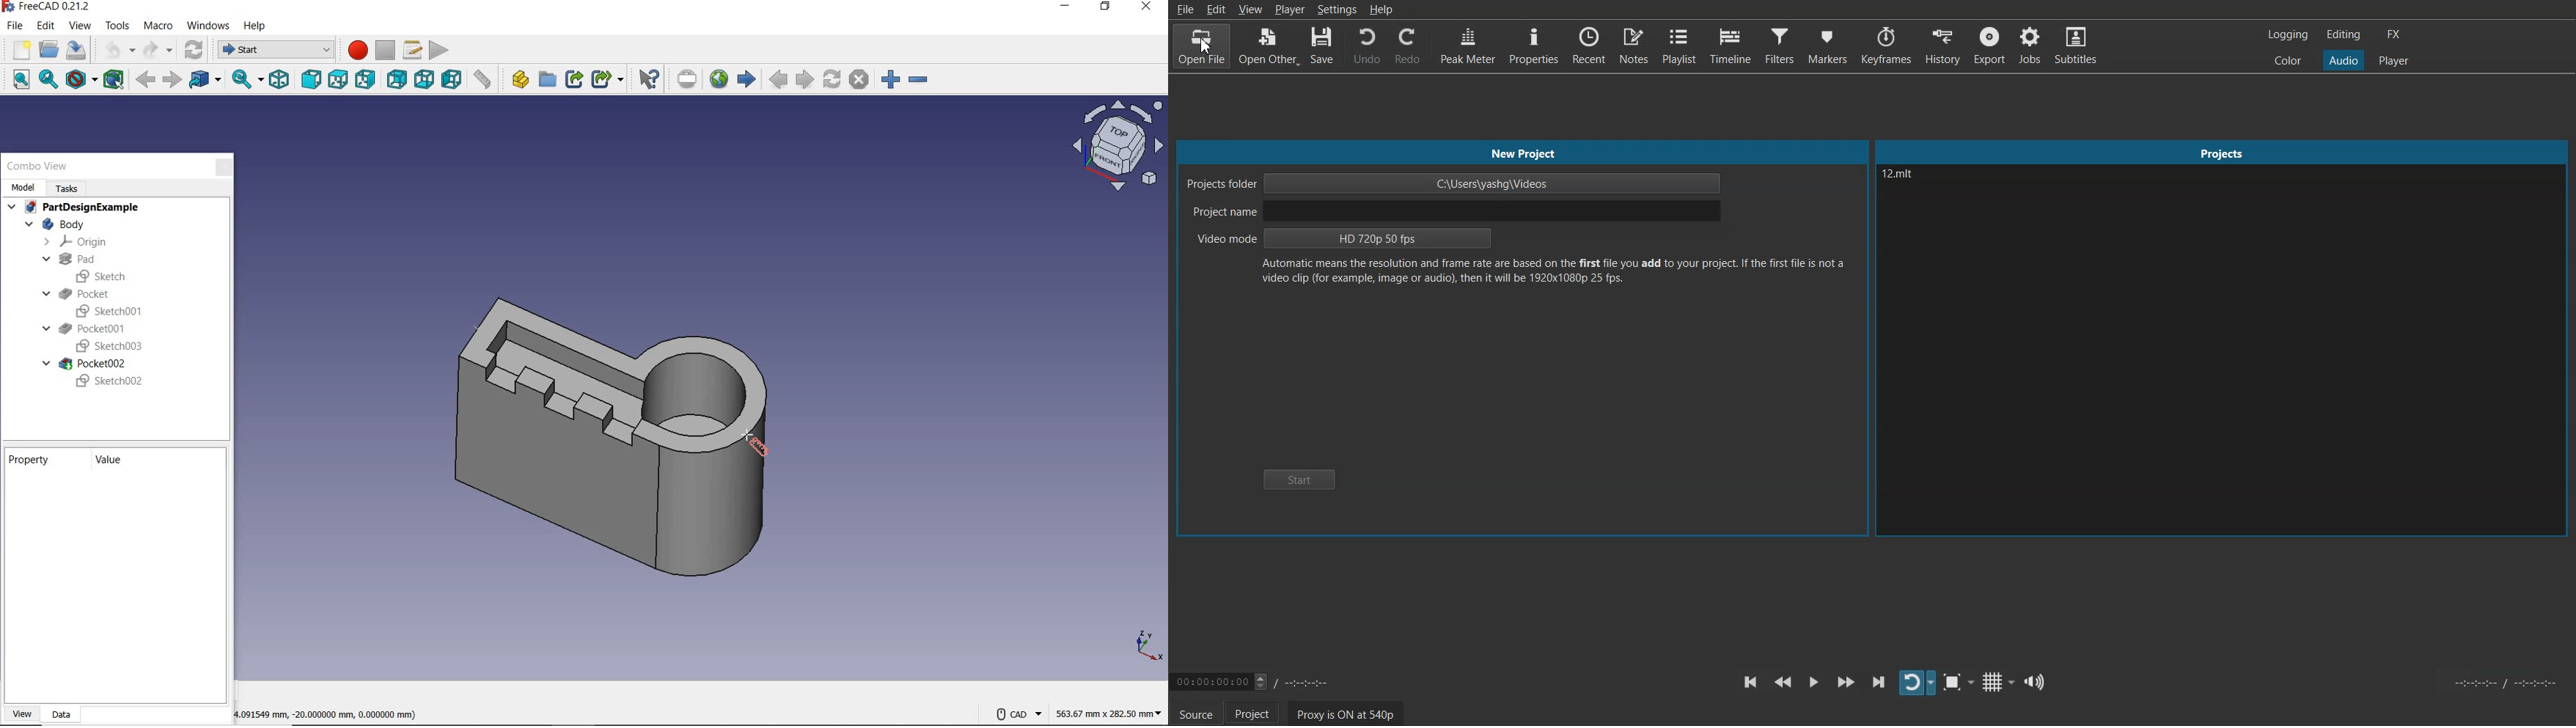 The image size is (2576, 728). What do you see at coordinates (2393, 59) in the screenshot?
I see `Player` at bounding box center [2393, 59].